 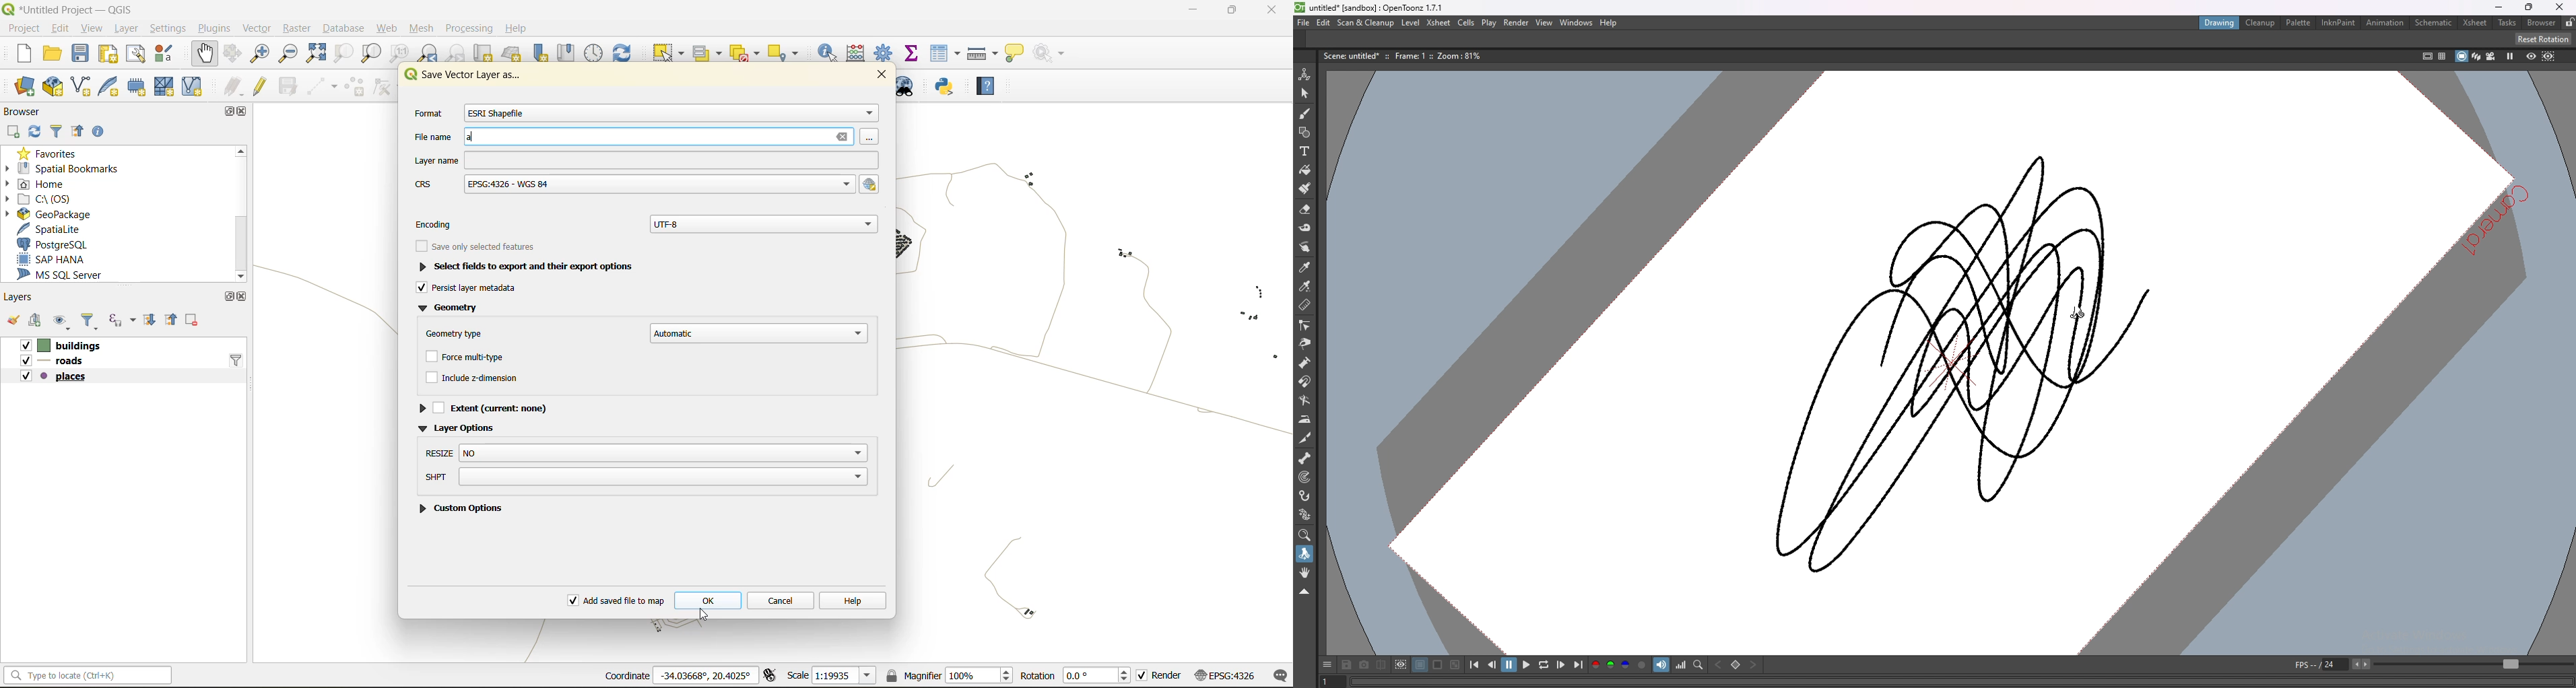 What do you see at coordinates (1624, 665) in the screenshot?
I see `blue channel` at bounding box center [1624, 665].